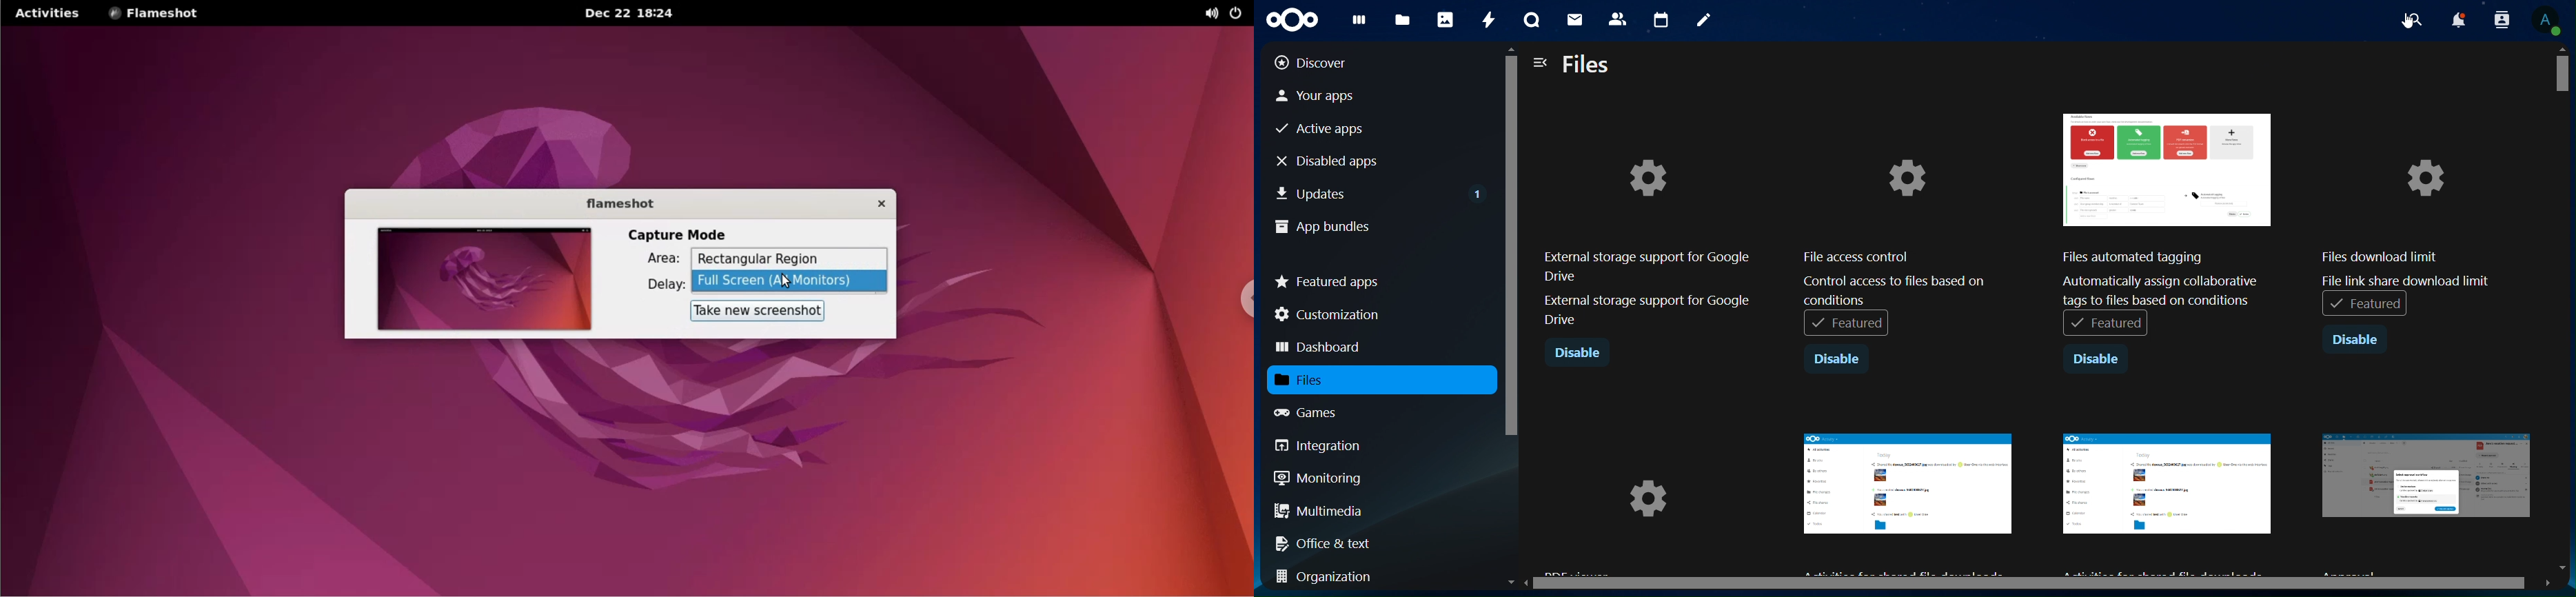  I want to click on featured apps, so click(1328, 279).